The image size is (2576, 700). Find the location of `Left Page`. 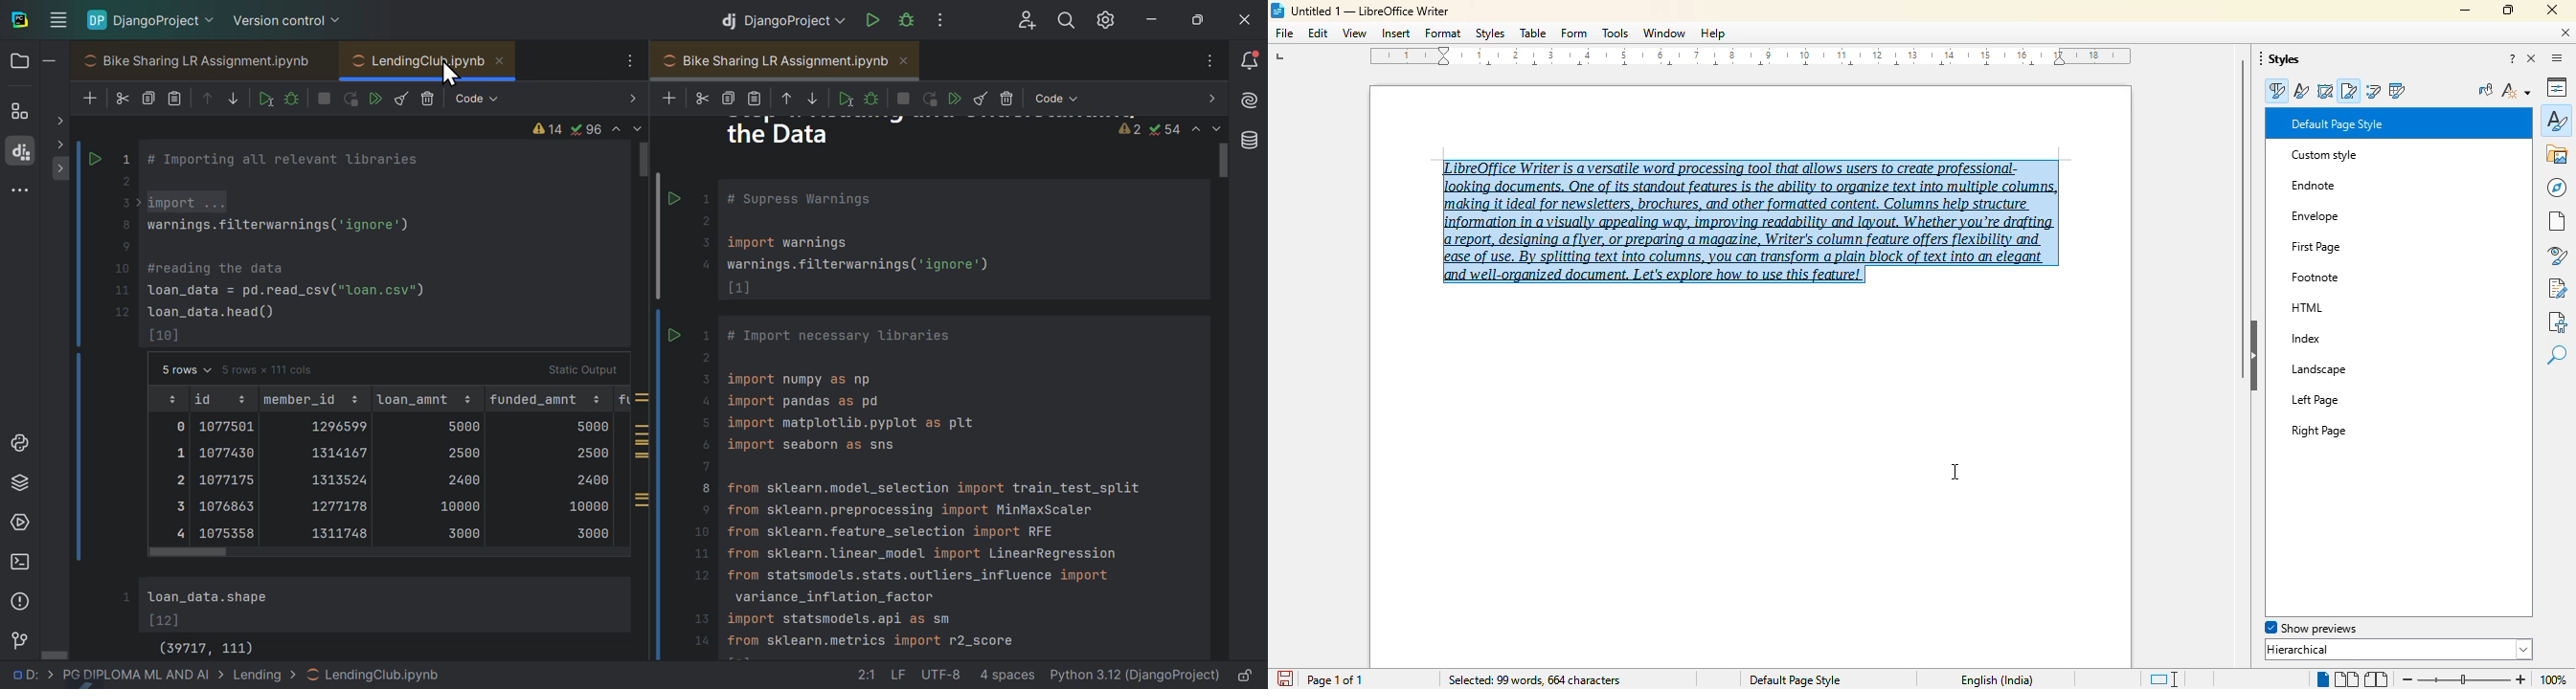

Left Page is located at coordinates (2342, 367).